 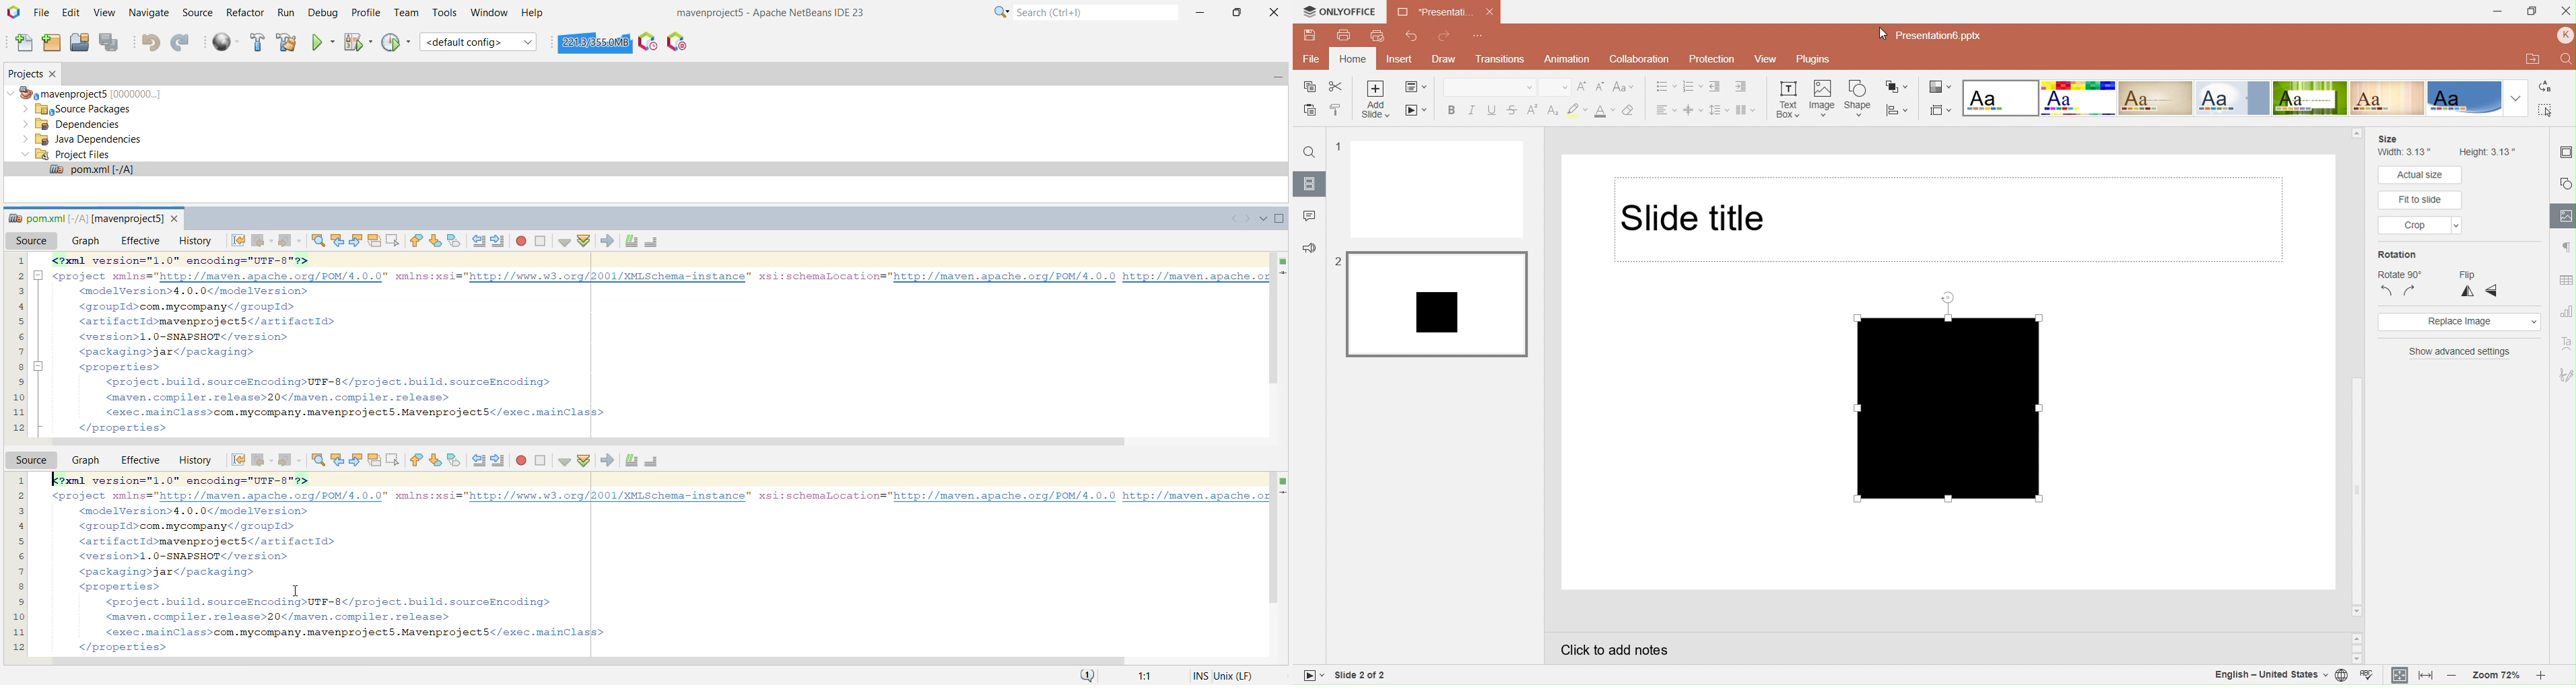 What do you see at coordinates (2546, 85) in the screenshot?
I see `Replace` at bounding box center [2546, 85].